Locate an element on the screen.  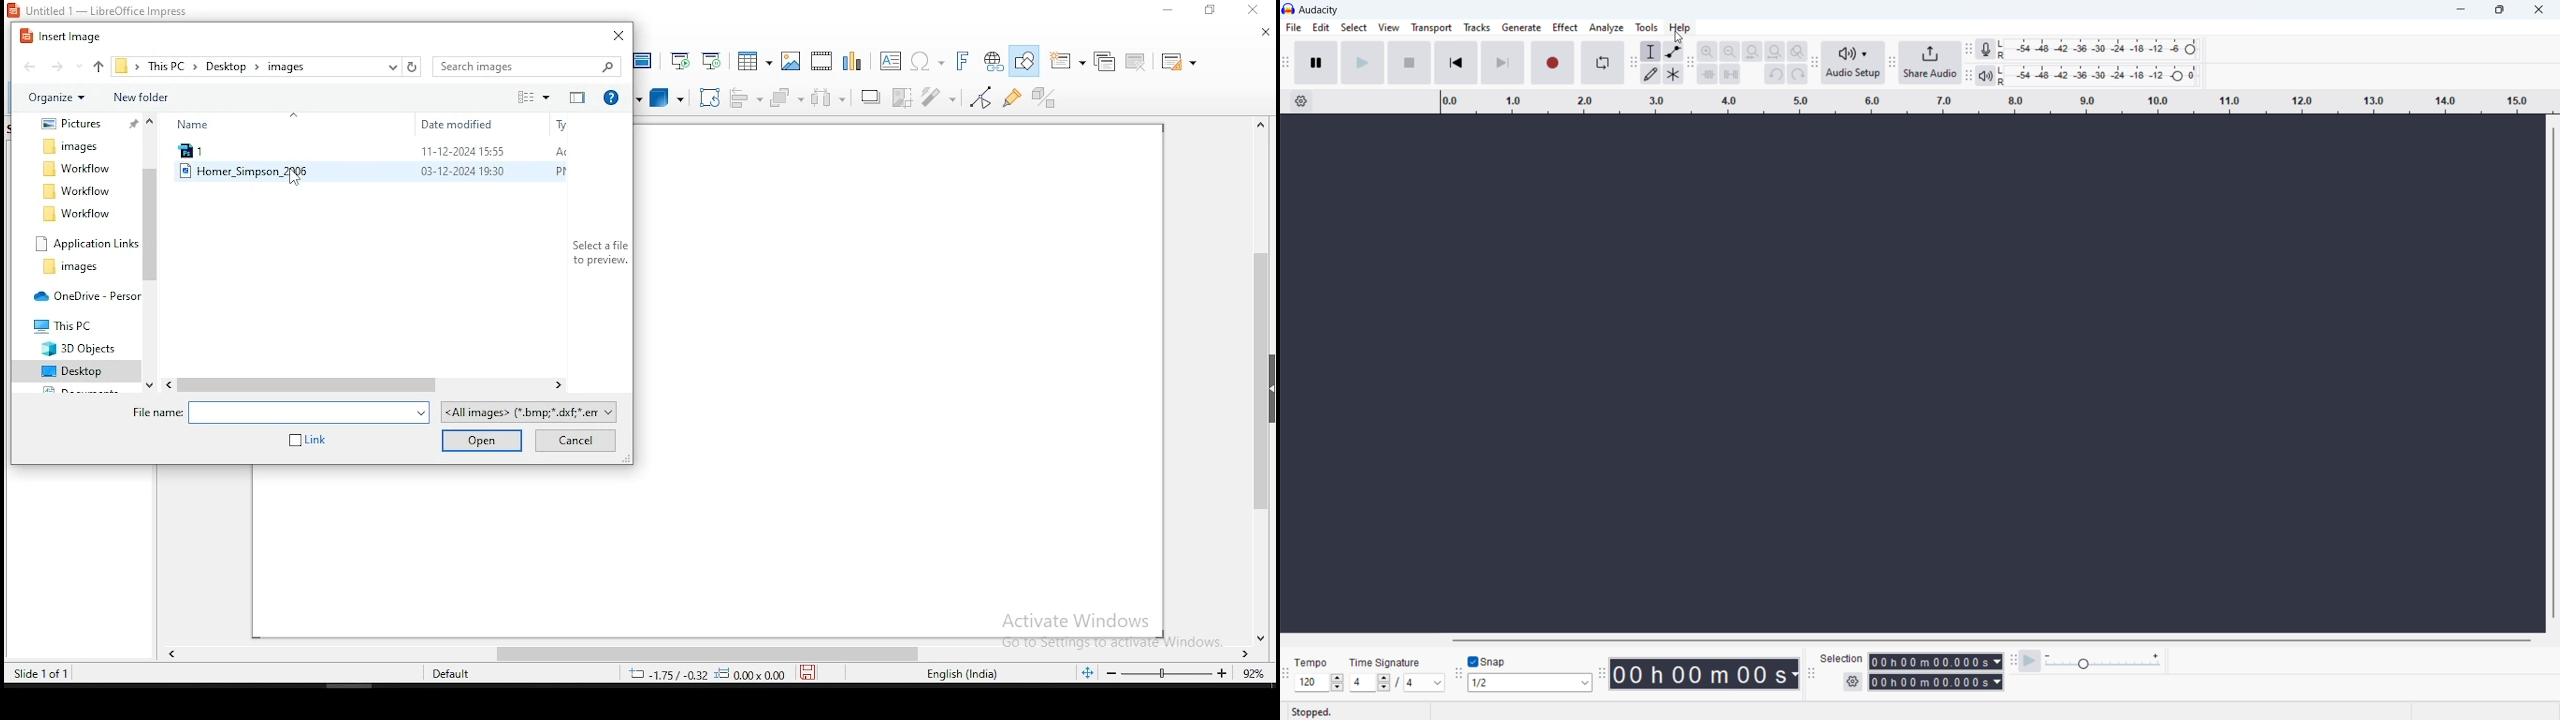
toggle point edit mode is located at coordinates (982, 95).